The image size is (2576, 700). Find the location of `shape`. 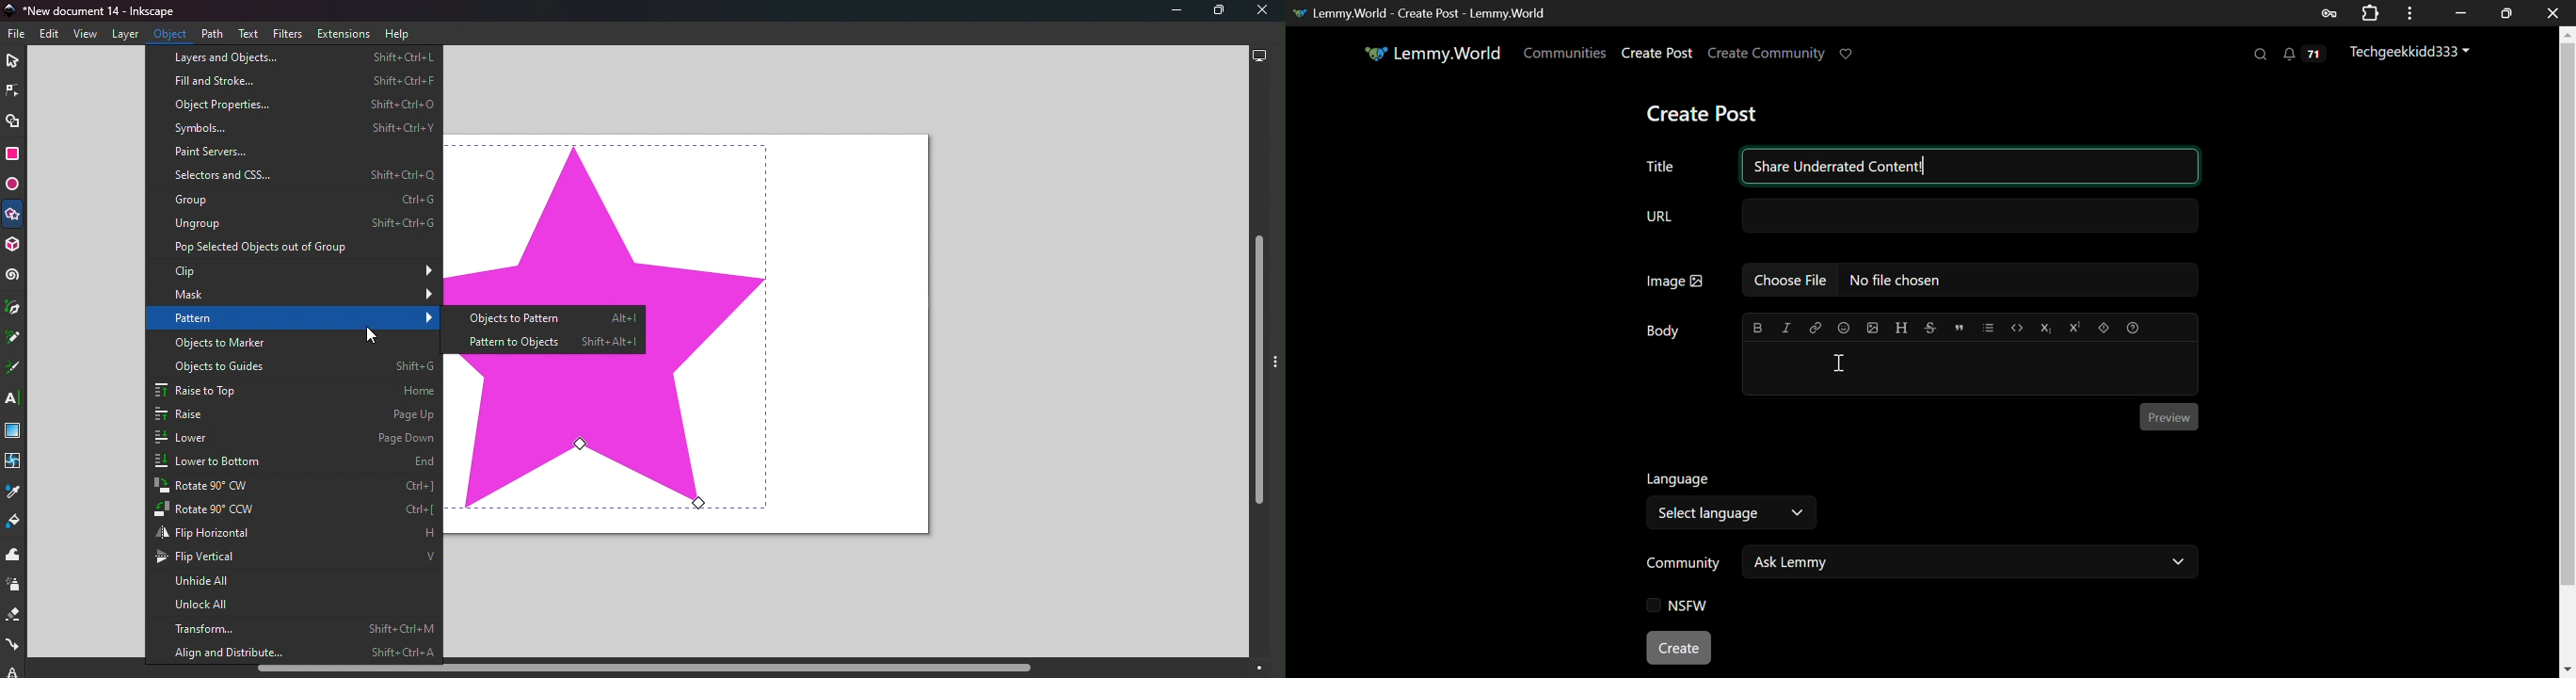

shape is located at coordinates (605, 229).